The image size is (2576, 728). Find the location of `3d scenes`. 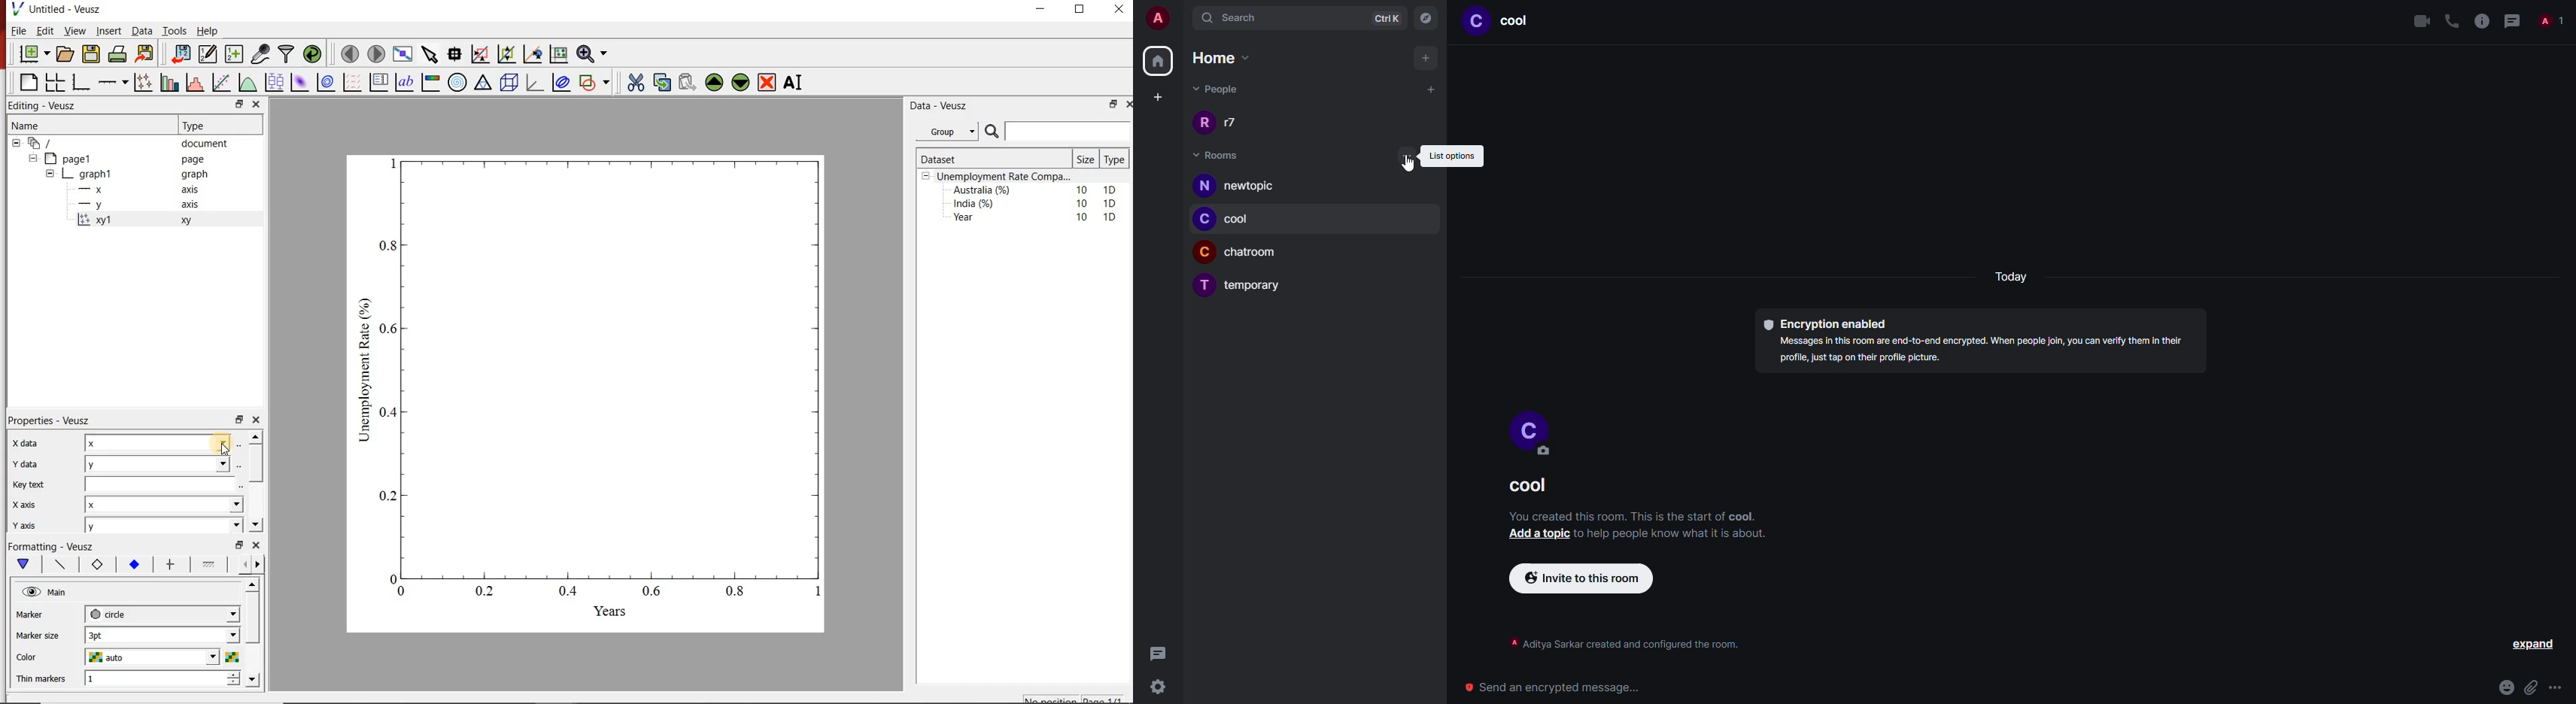

3d scenes is located at coordinates (507, 82).